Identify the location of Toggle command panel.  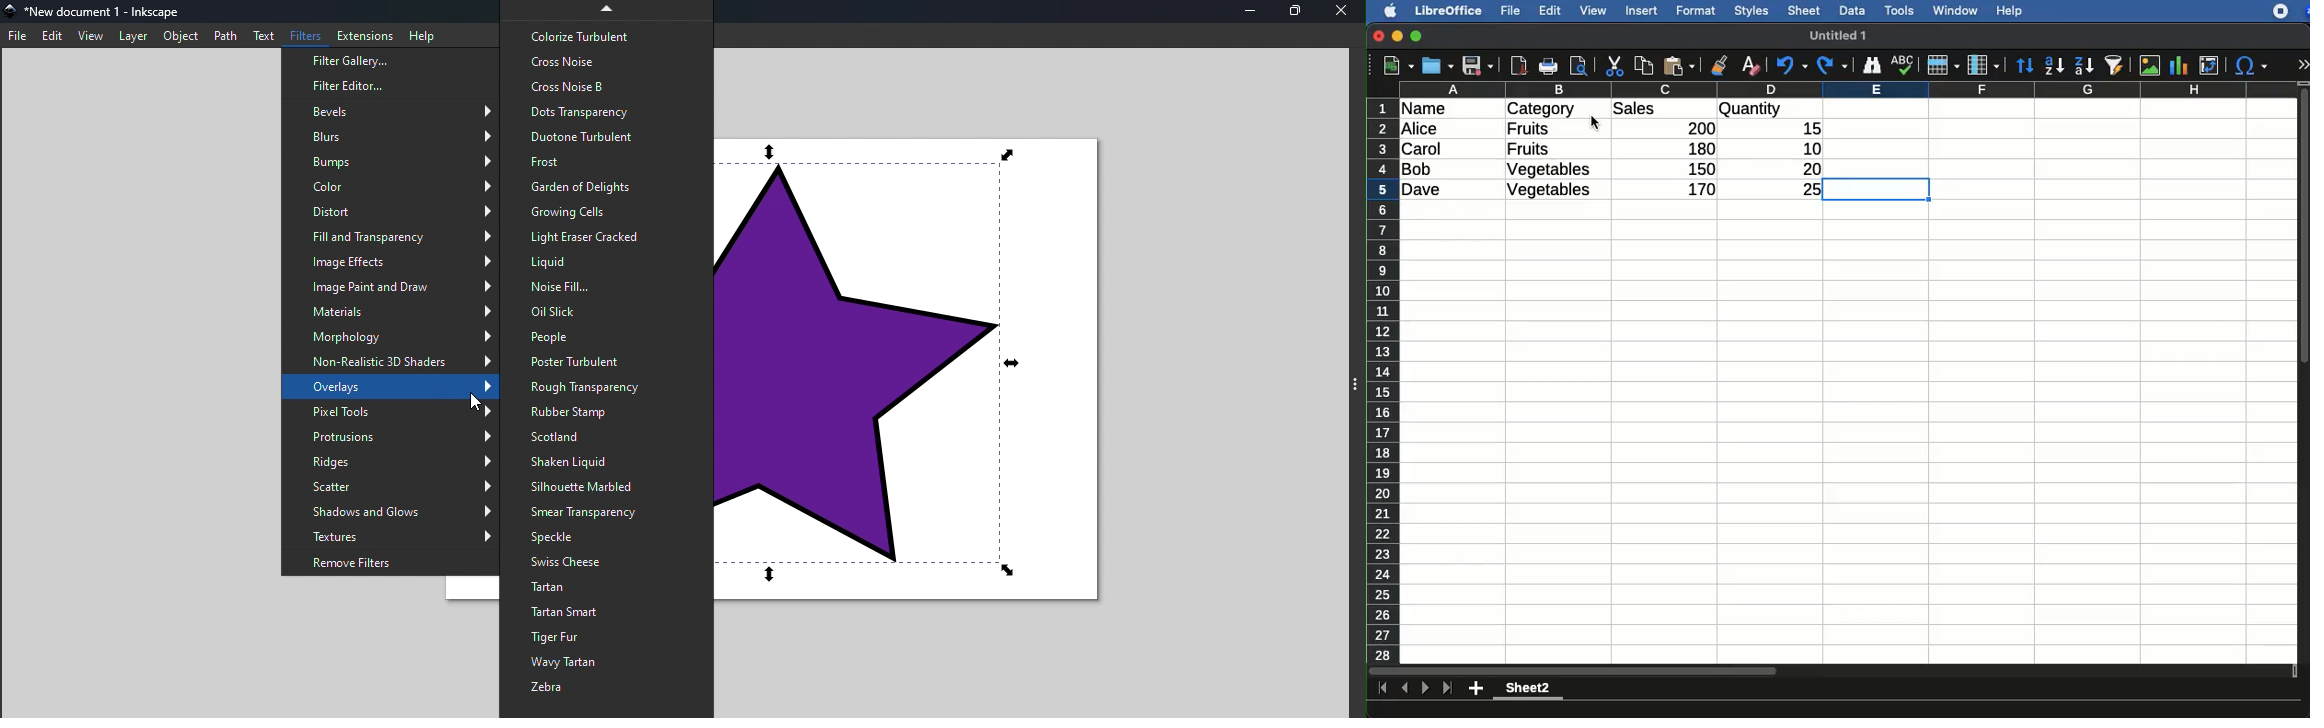
(1353, 385).